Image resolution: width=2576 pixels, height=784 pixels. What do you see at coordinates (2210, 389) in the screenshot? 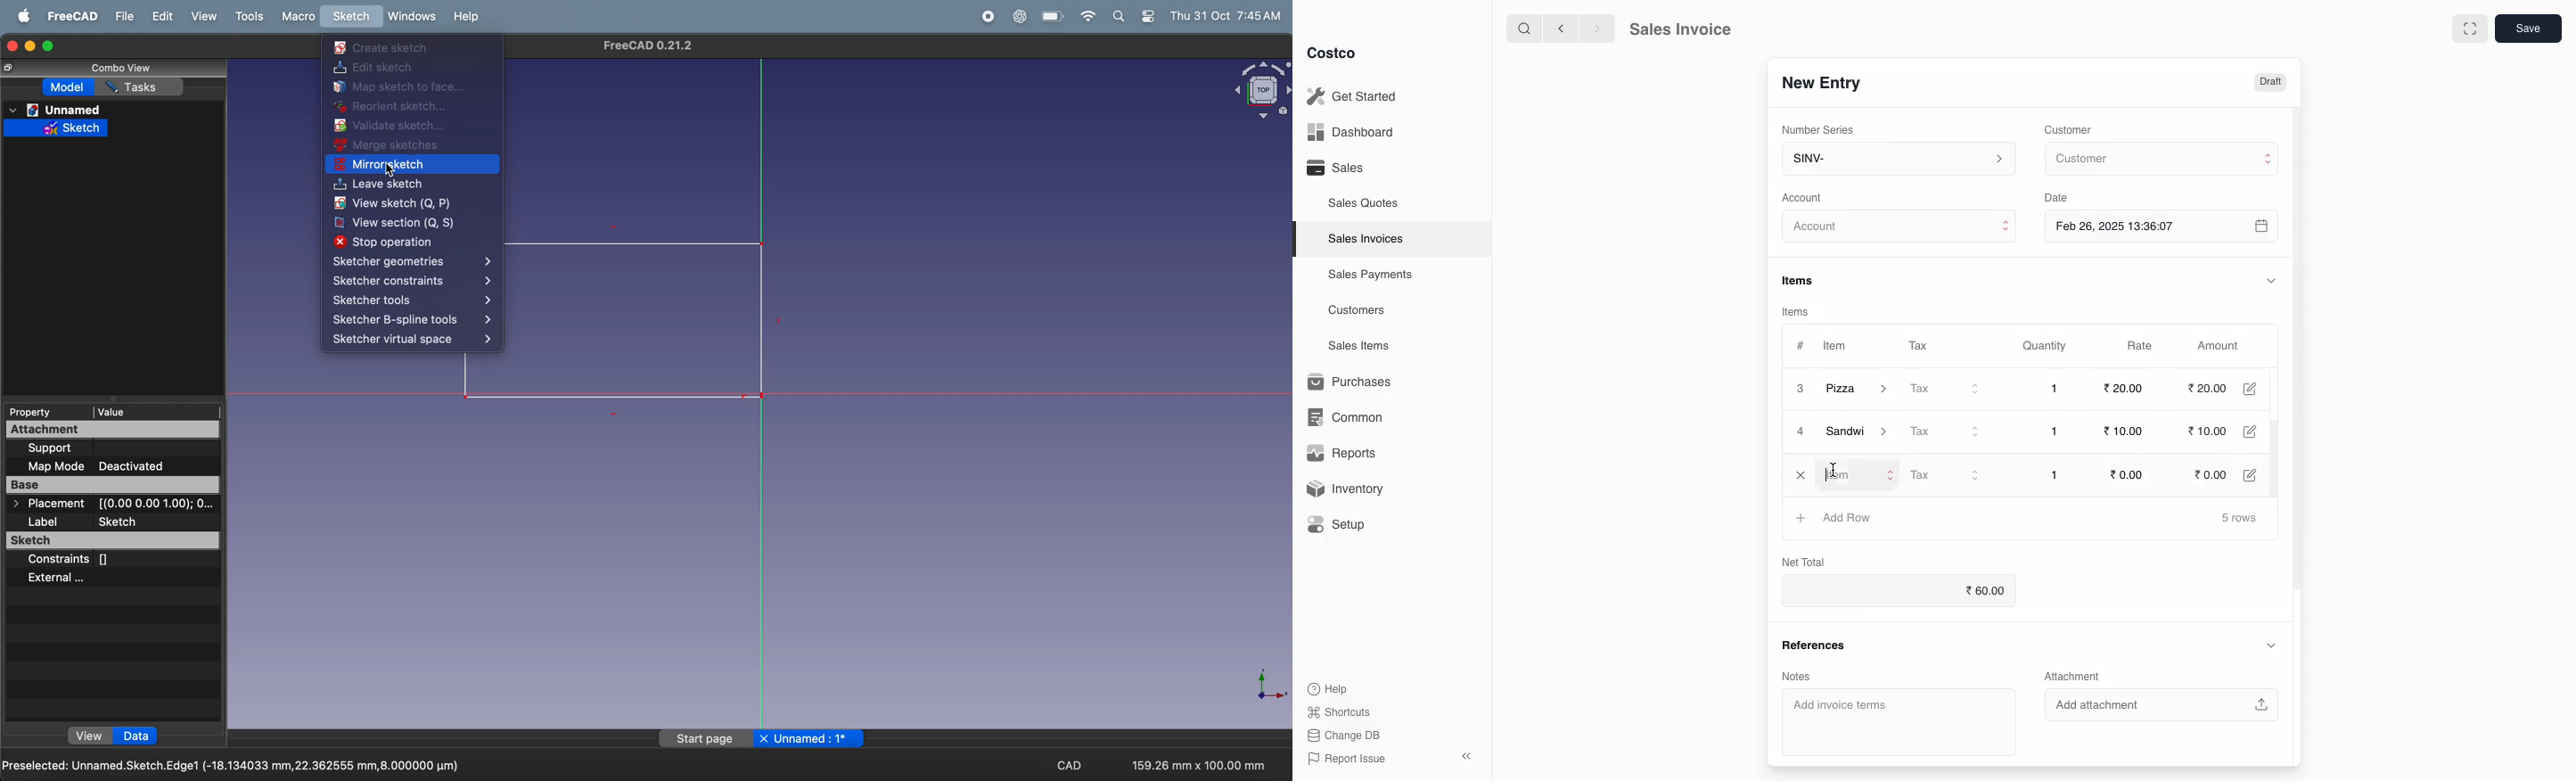
I see `20.00` at bounding box center [2210, 389].